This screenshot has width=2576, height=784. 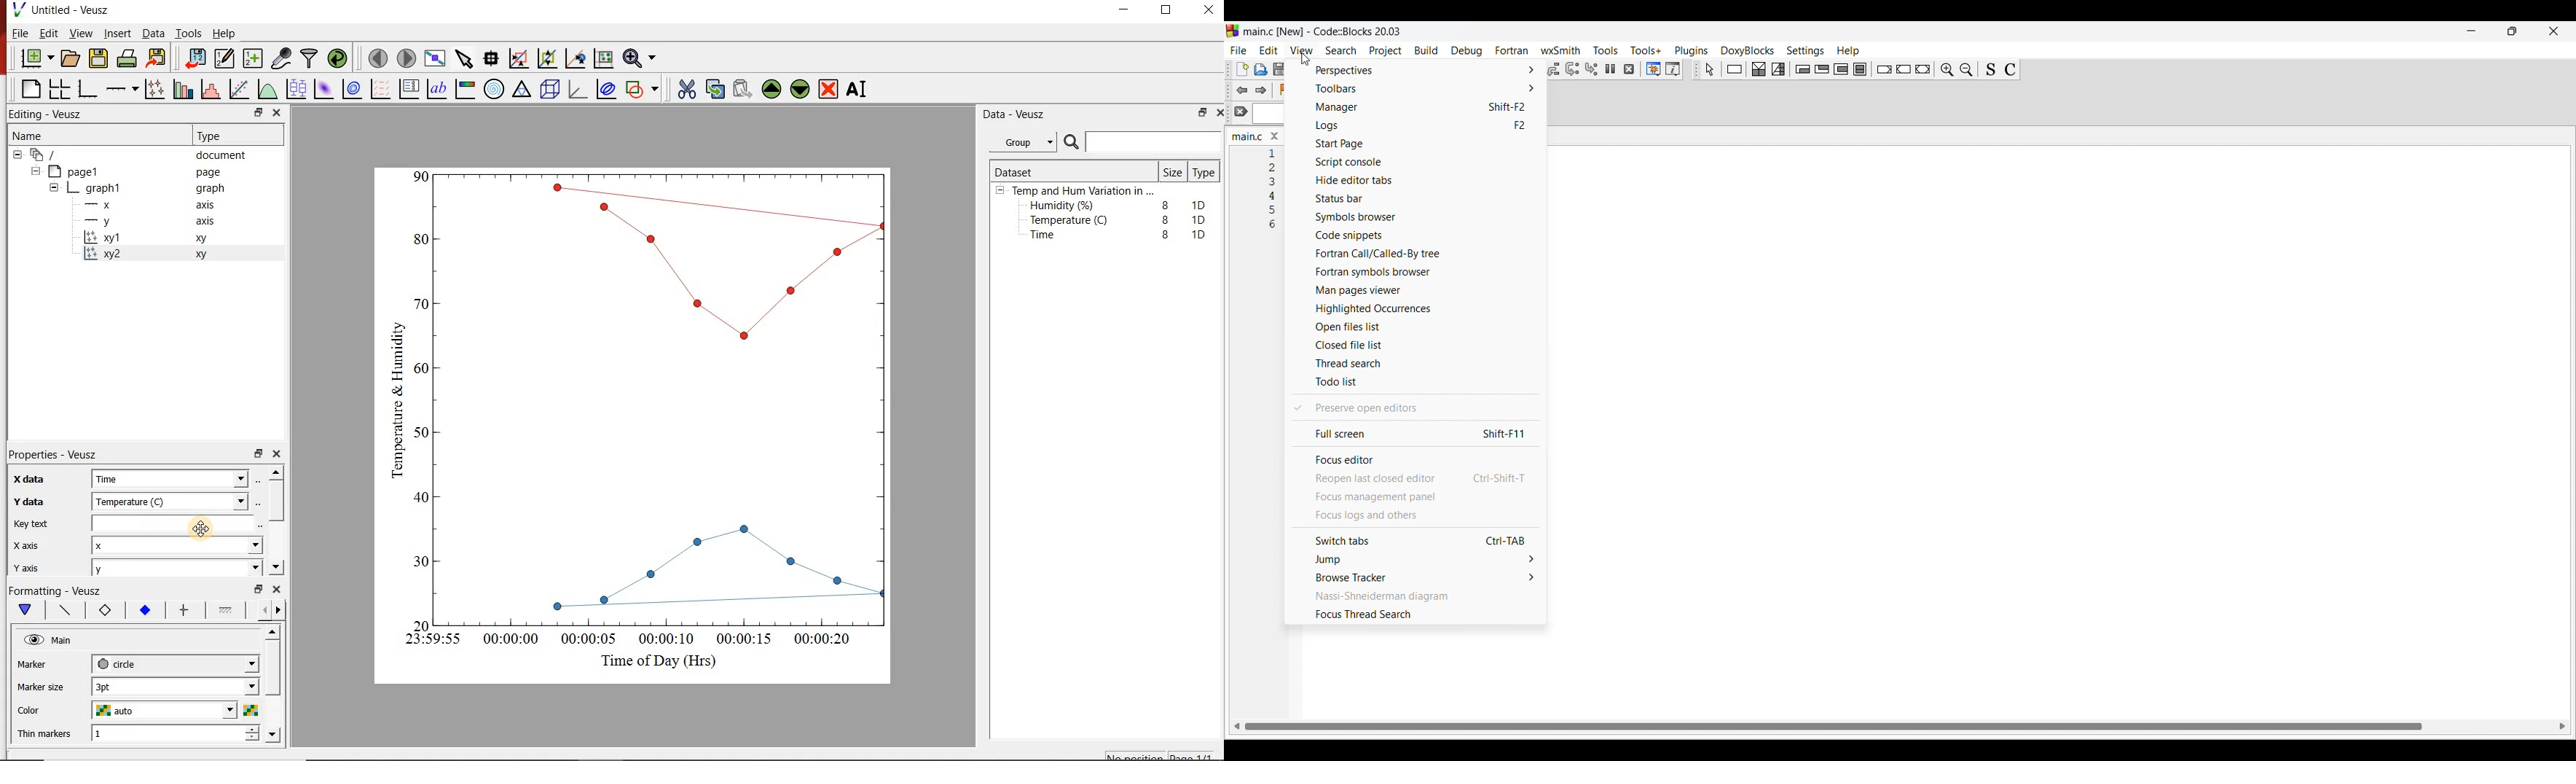 I want to click on 20, so click(x=420, y=623).